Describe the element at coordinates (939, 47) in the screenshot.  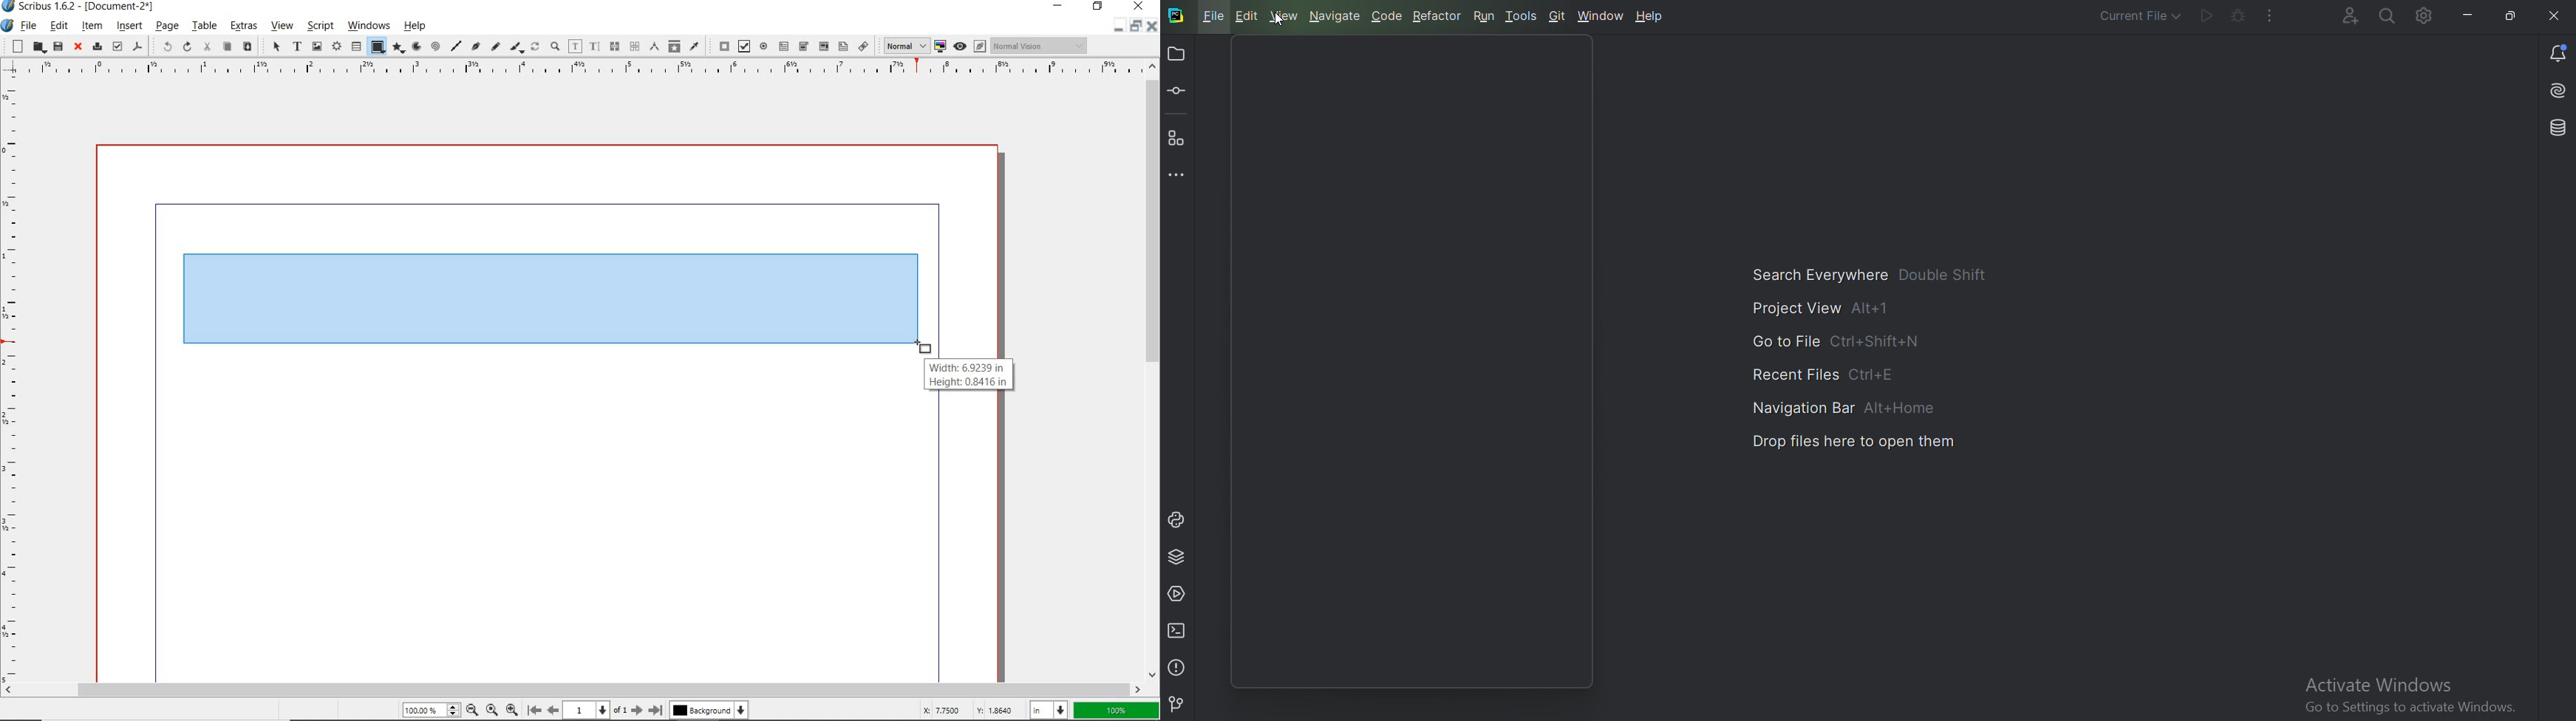
I see `toggle color` at that location.